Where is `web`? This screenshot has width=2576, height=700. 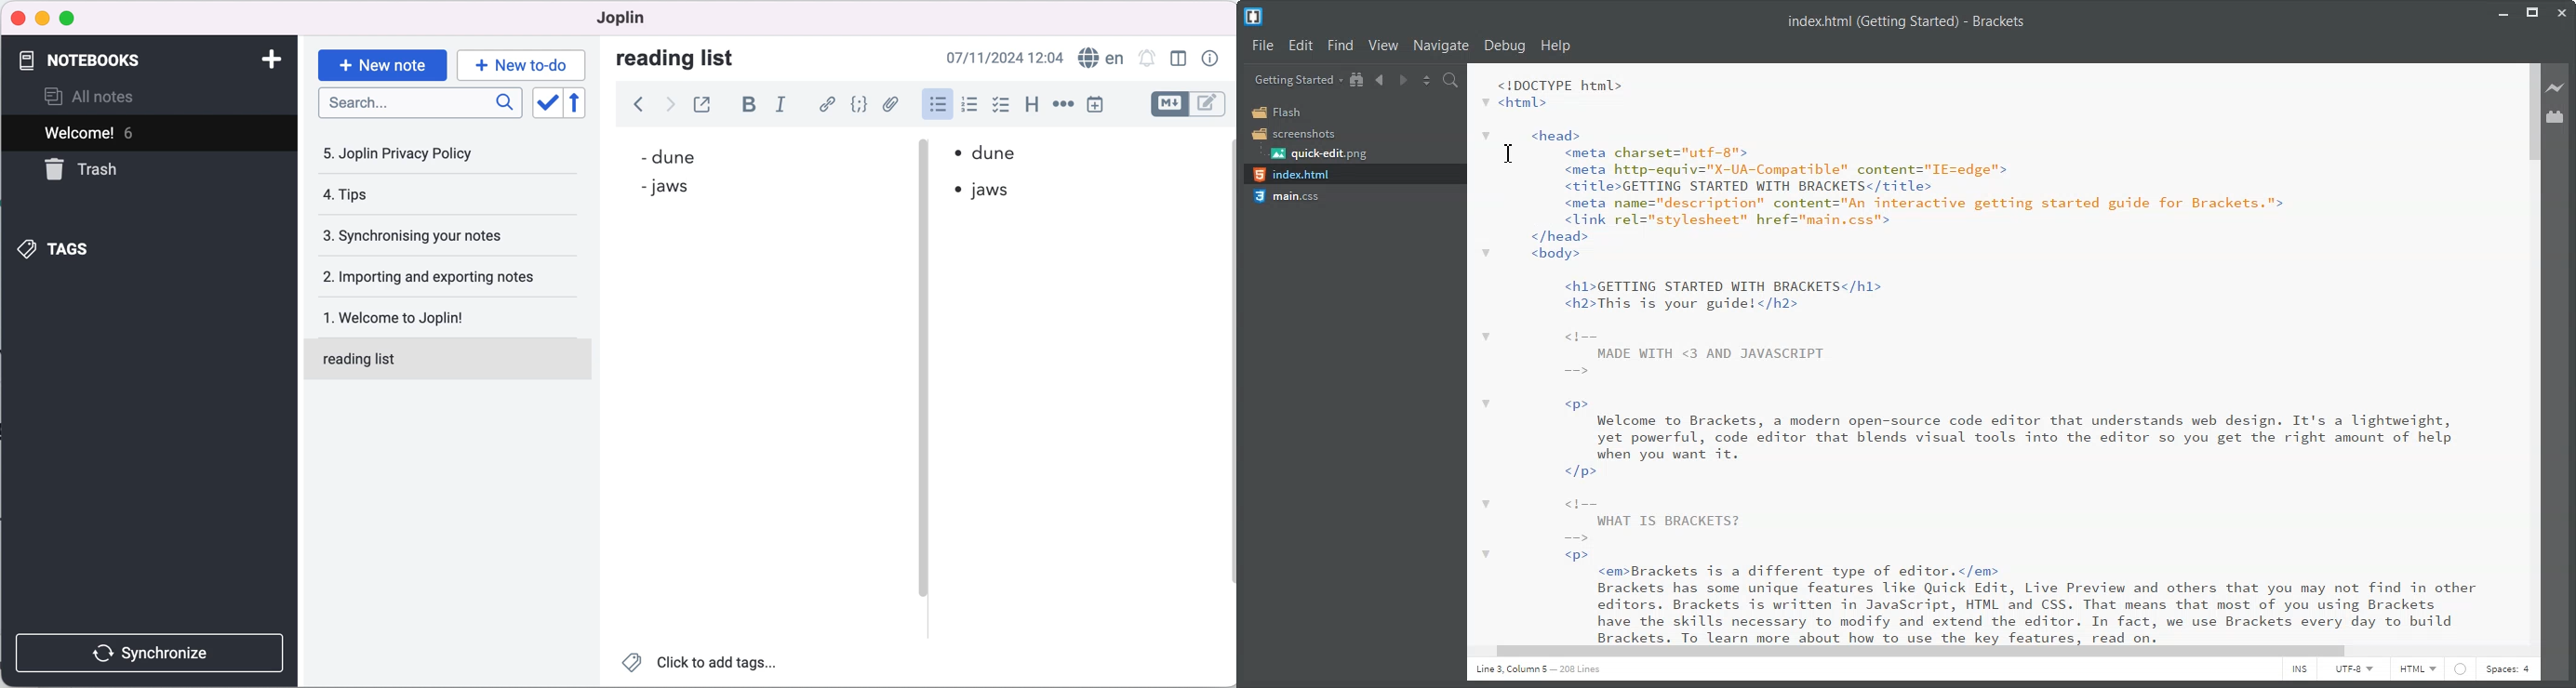
web is located at coordinates (2462, 671).